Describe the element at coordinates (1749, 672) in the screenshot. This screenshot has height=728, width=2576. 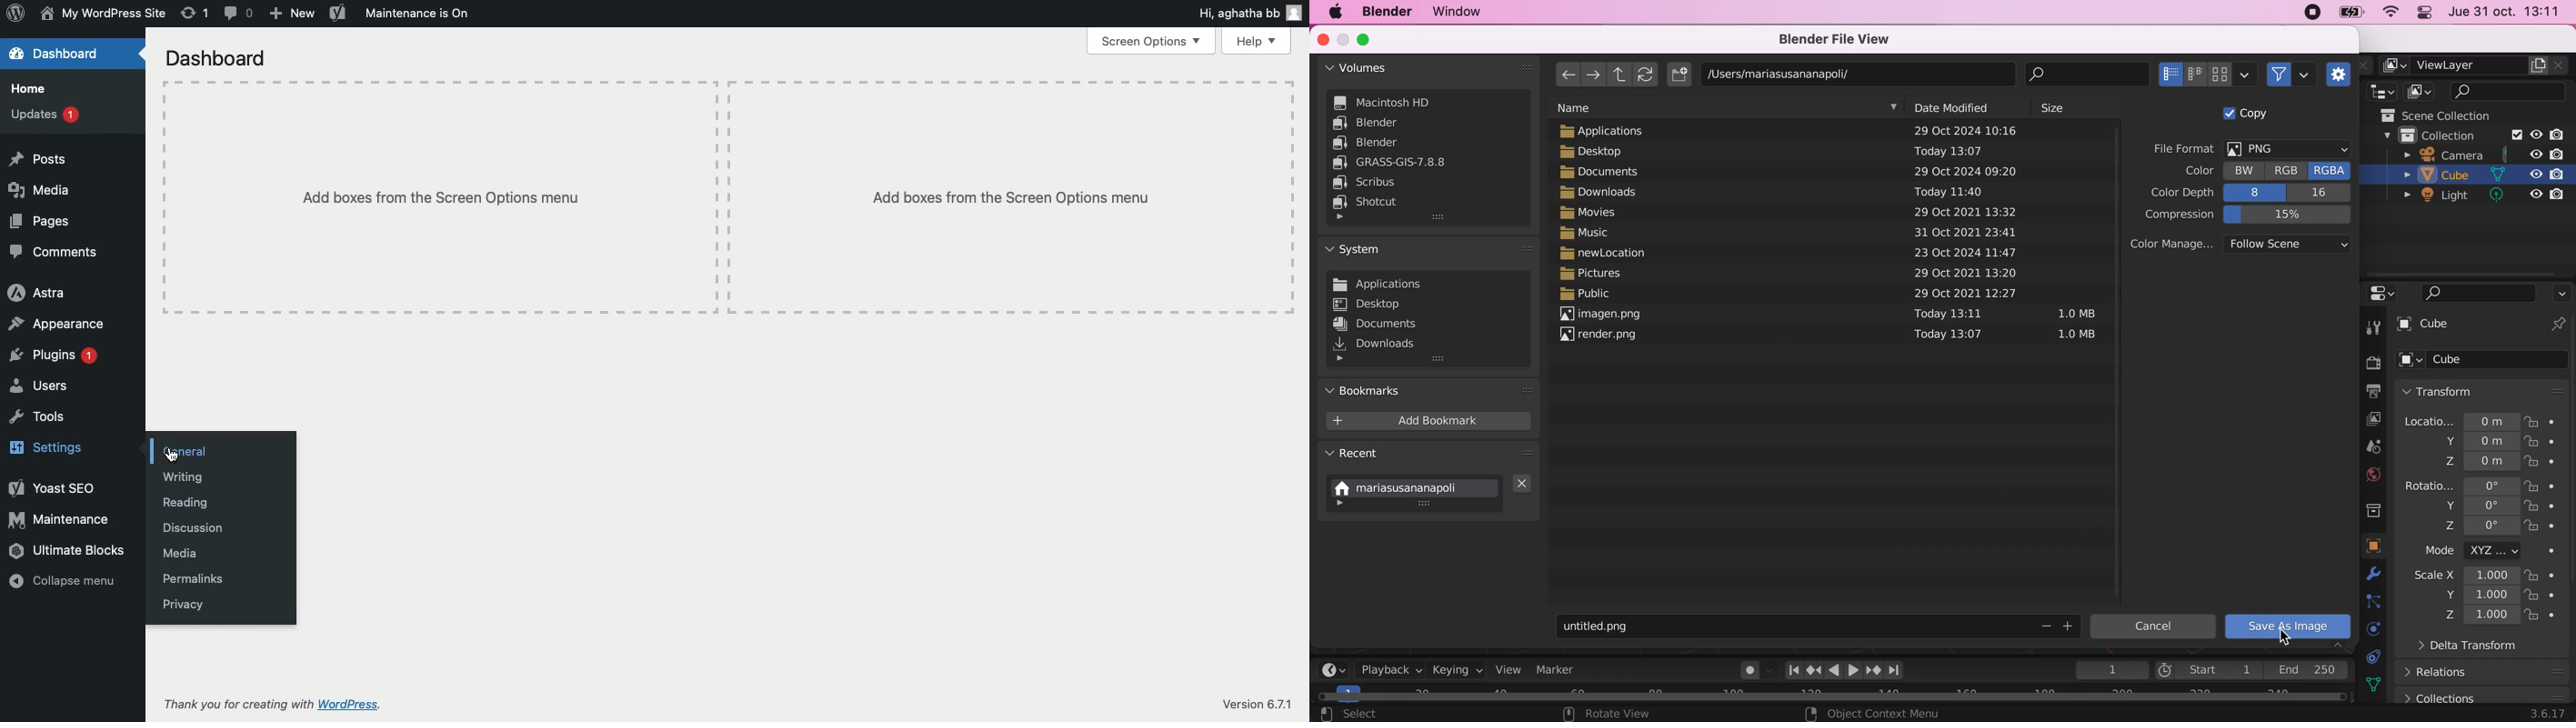
I see `auto keying` at that location.